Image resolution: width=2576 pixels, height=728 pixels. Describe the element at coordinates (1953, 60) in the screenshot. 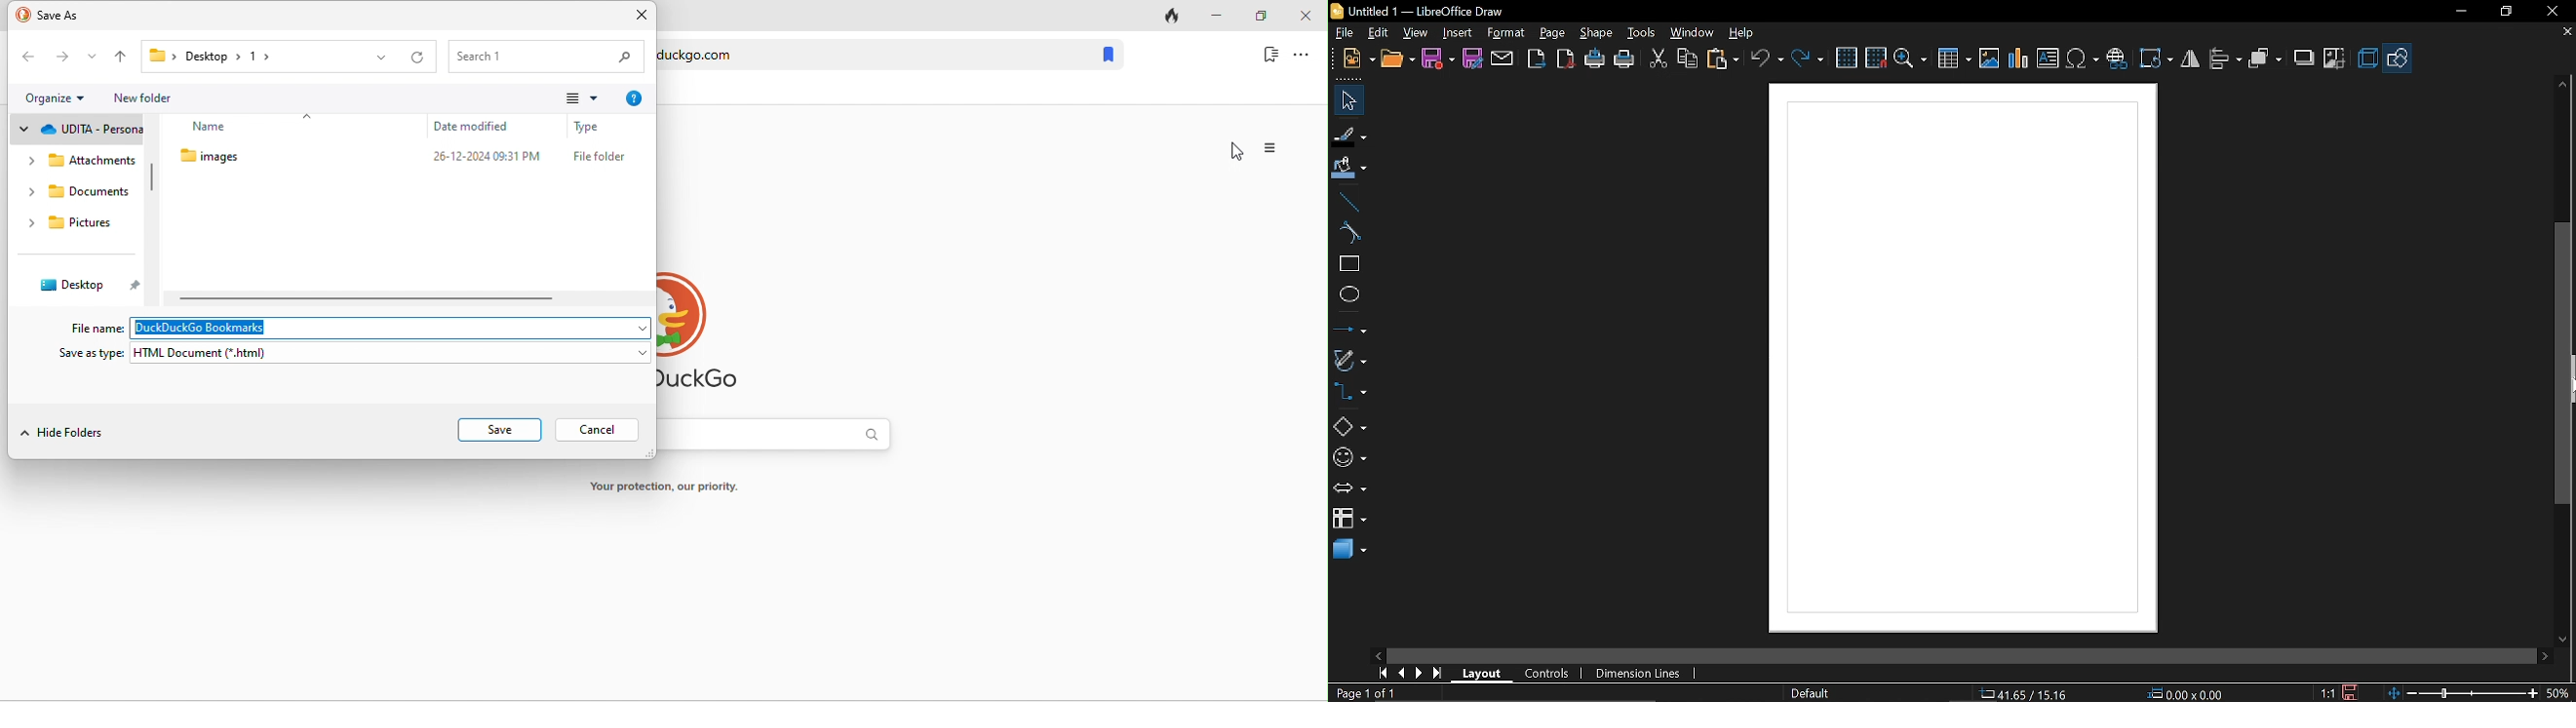

I see `Insert table` at that location.